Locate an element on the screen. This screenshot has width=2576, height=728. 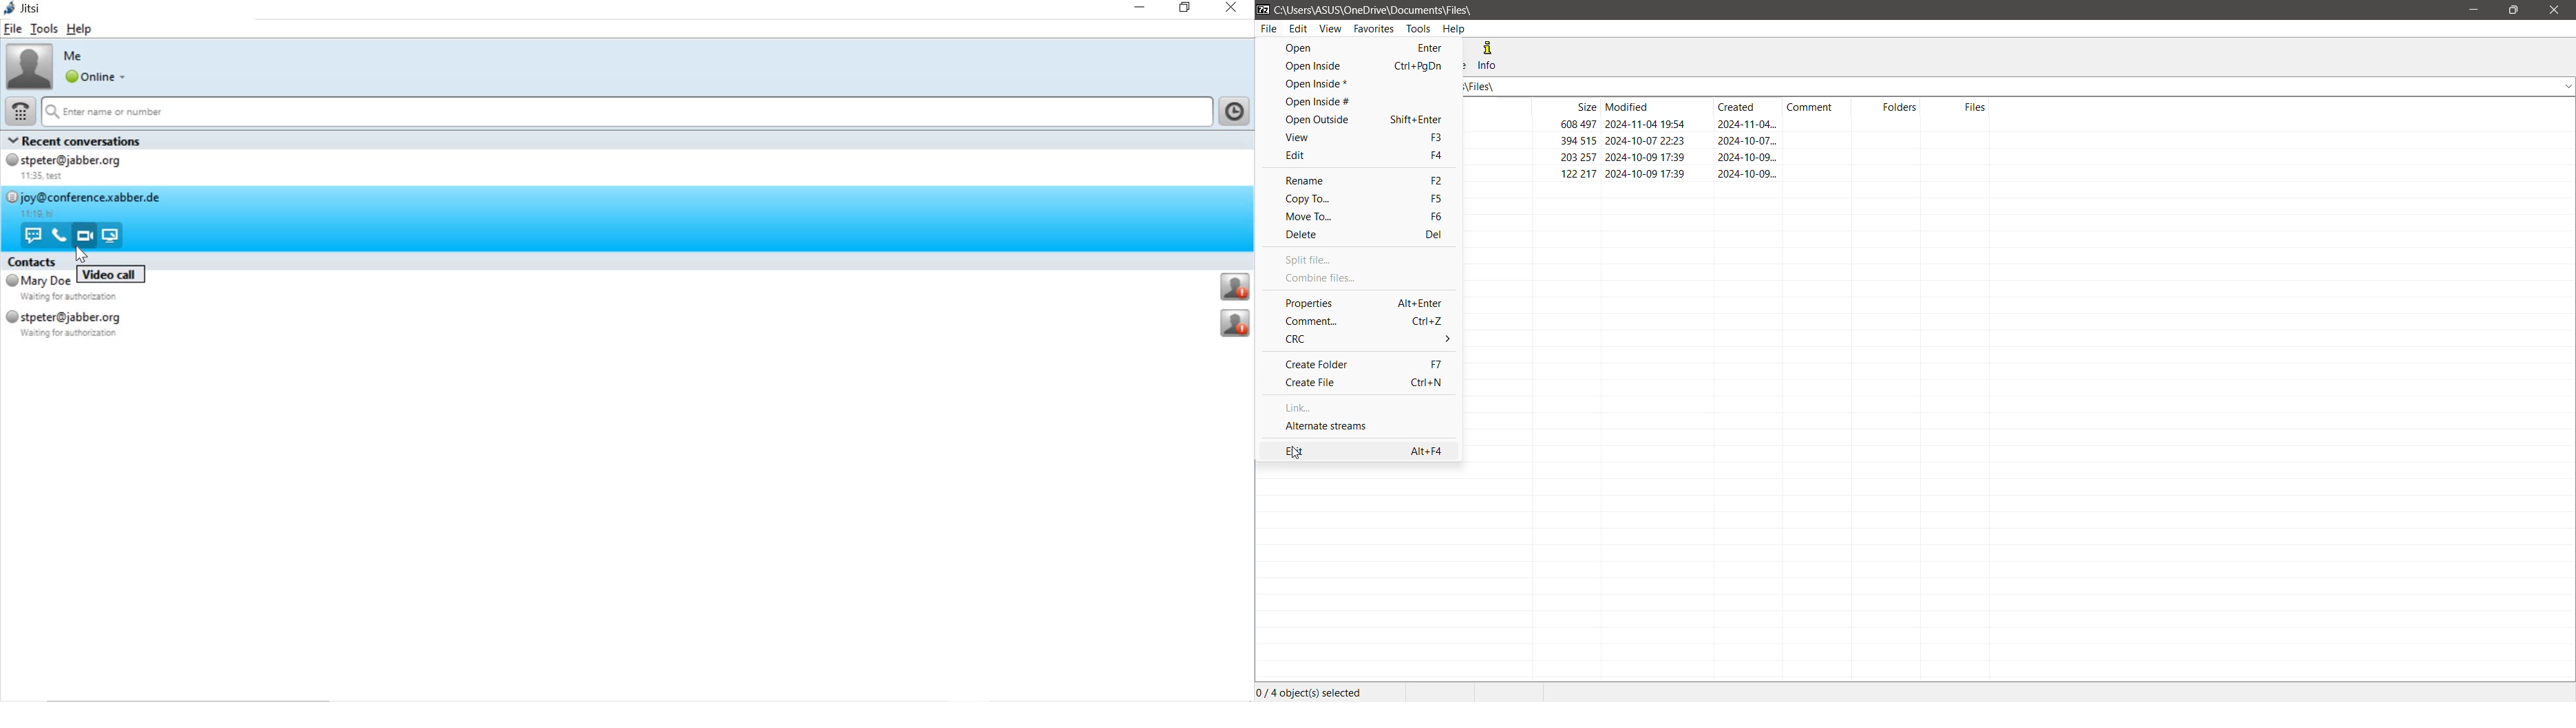
Enter name or number is located at coordinates (626, 112).